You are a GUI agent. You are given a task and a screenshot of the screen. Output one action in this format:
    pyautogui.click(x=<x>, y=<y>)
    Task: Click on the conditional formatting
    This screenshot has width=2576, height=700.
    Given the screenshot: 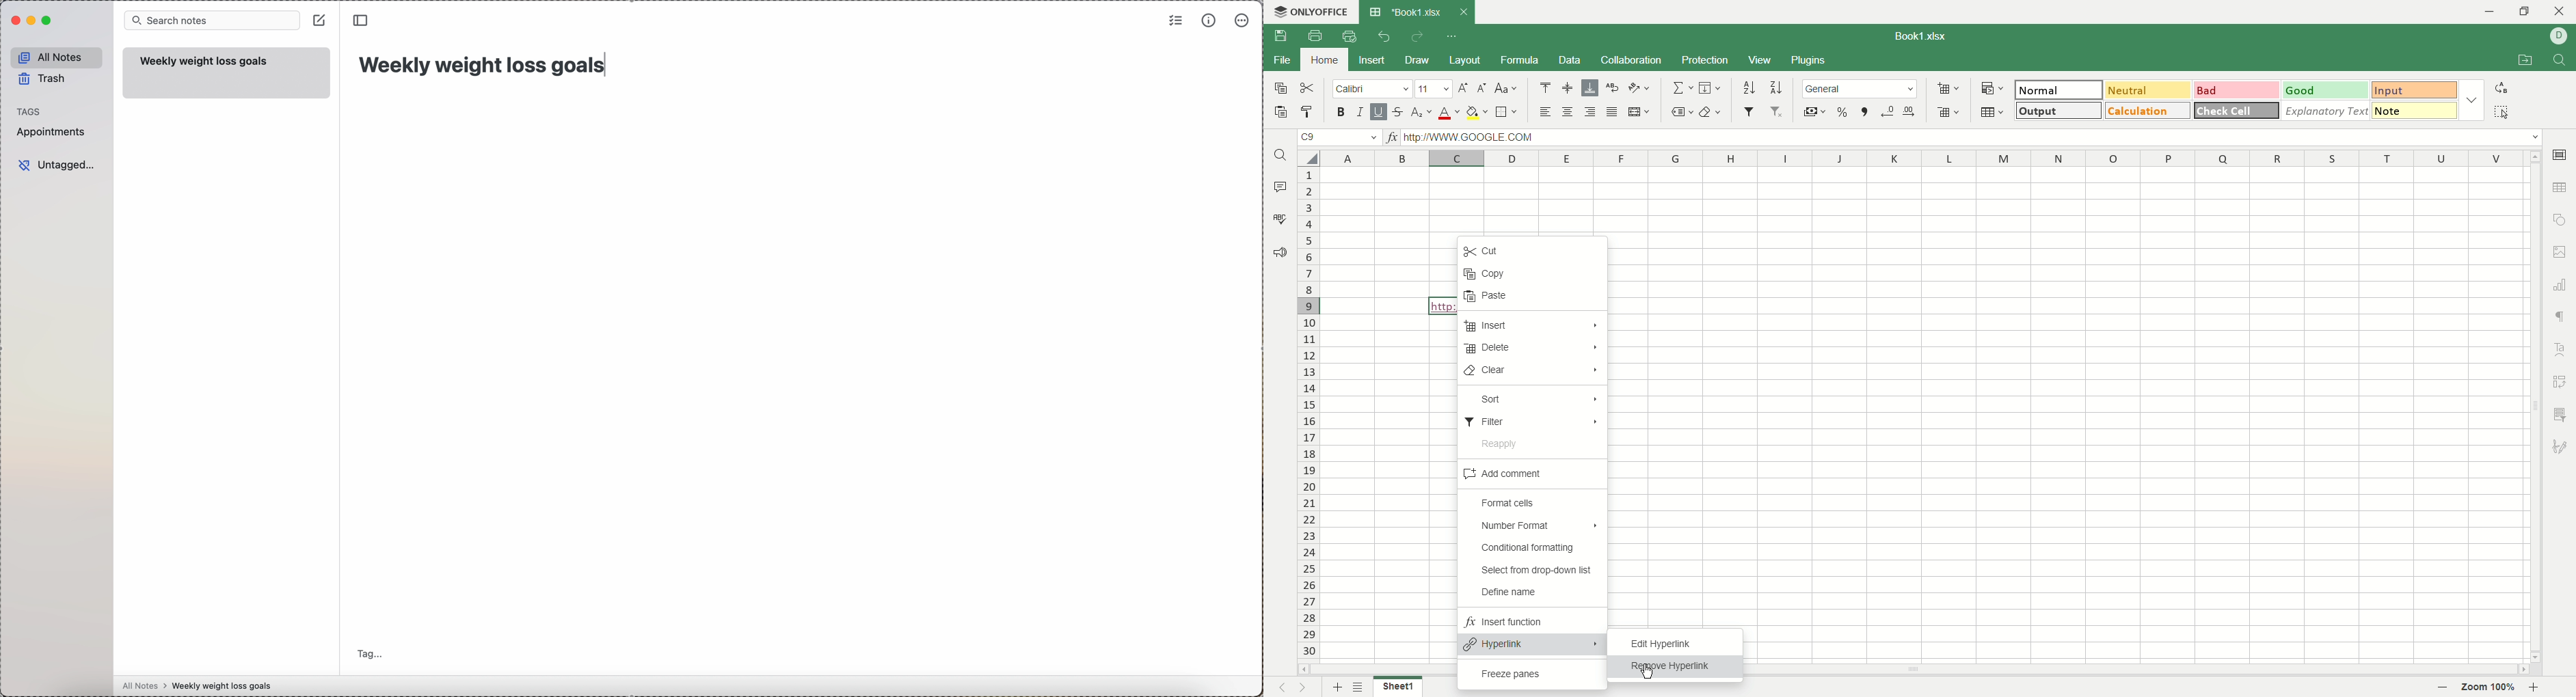 What is the action you would take?
    pyautogui.click(x=1525, y=547)
    